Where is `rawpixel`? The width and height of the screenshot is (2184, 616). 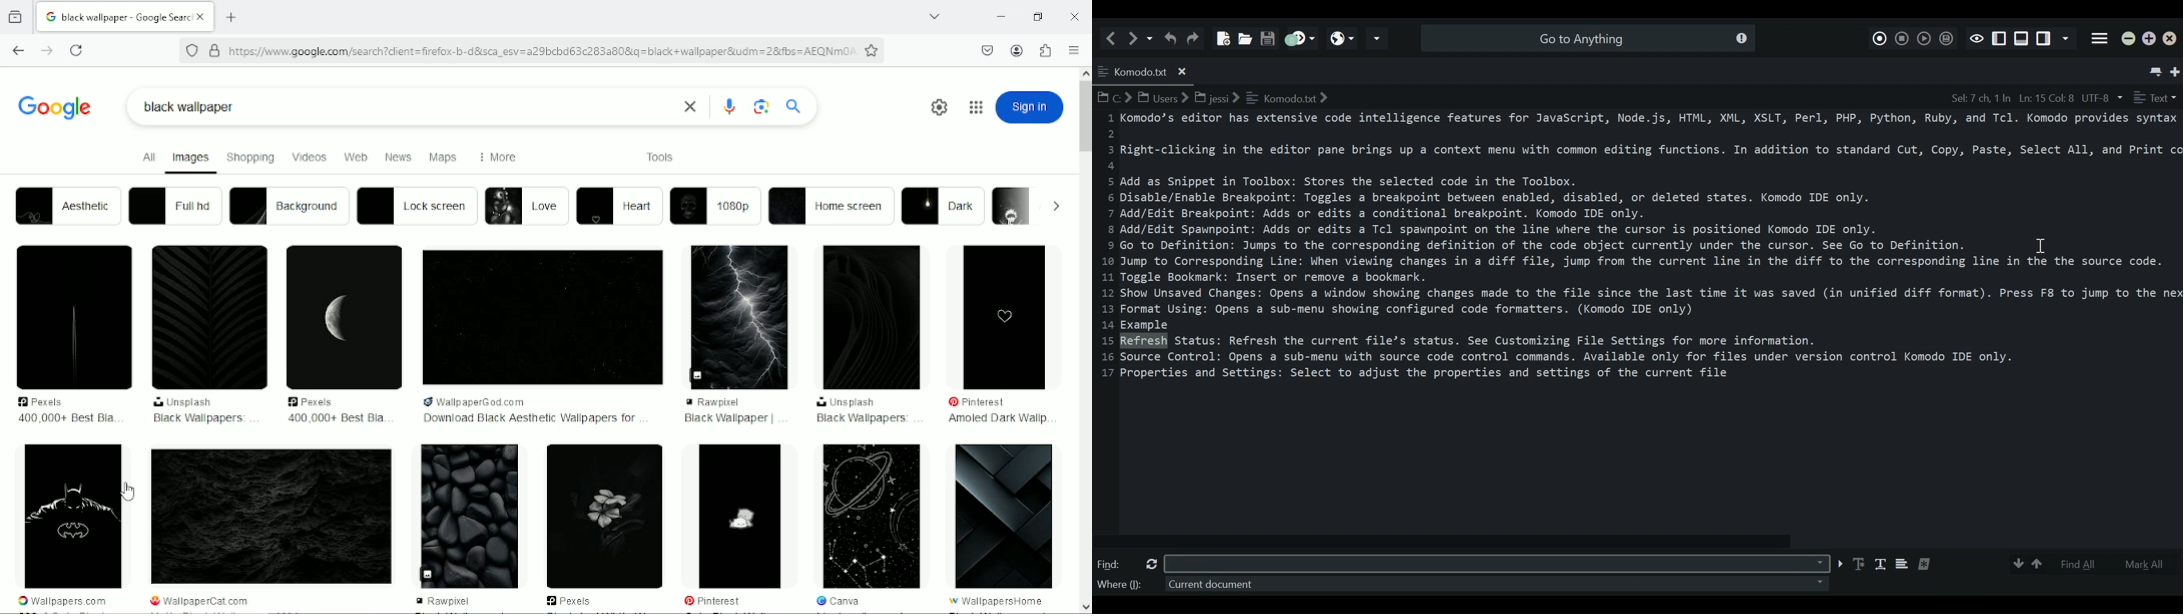 rawpixel is located at coordinates (733, 402).